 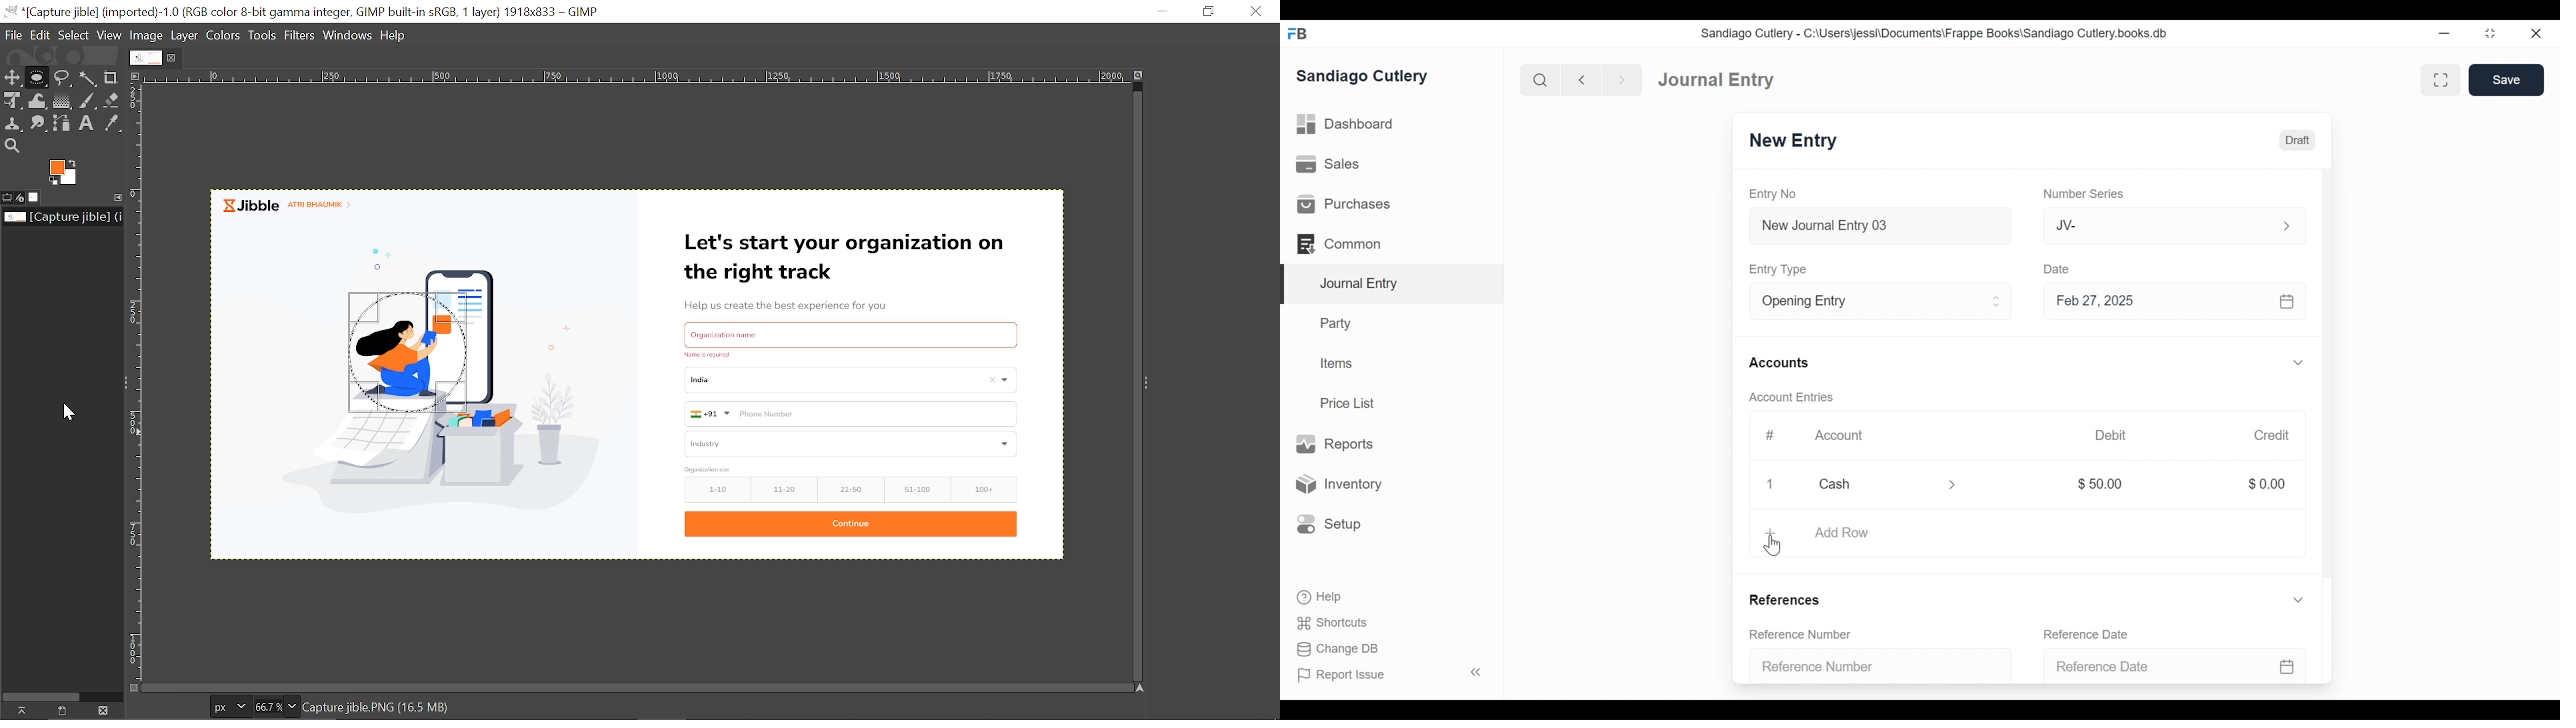 I want to click on Restore, so click(x=2489, y=33).